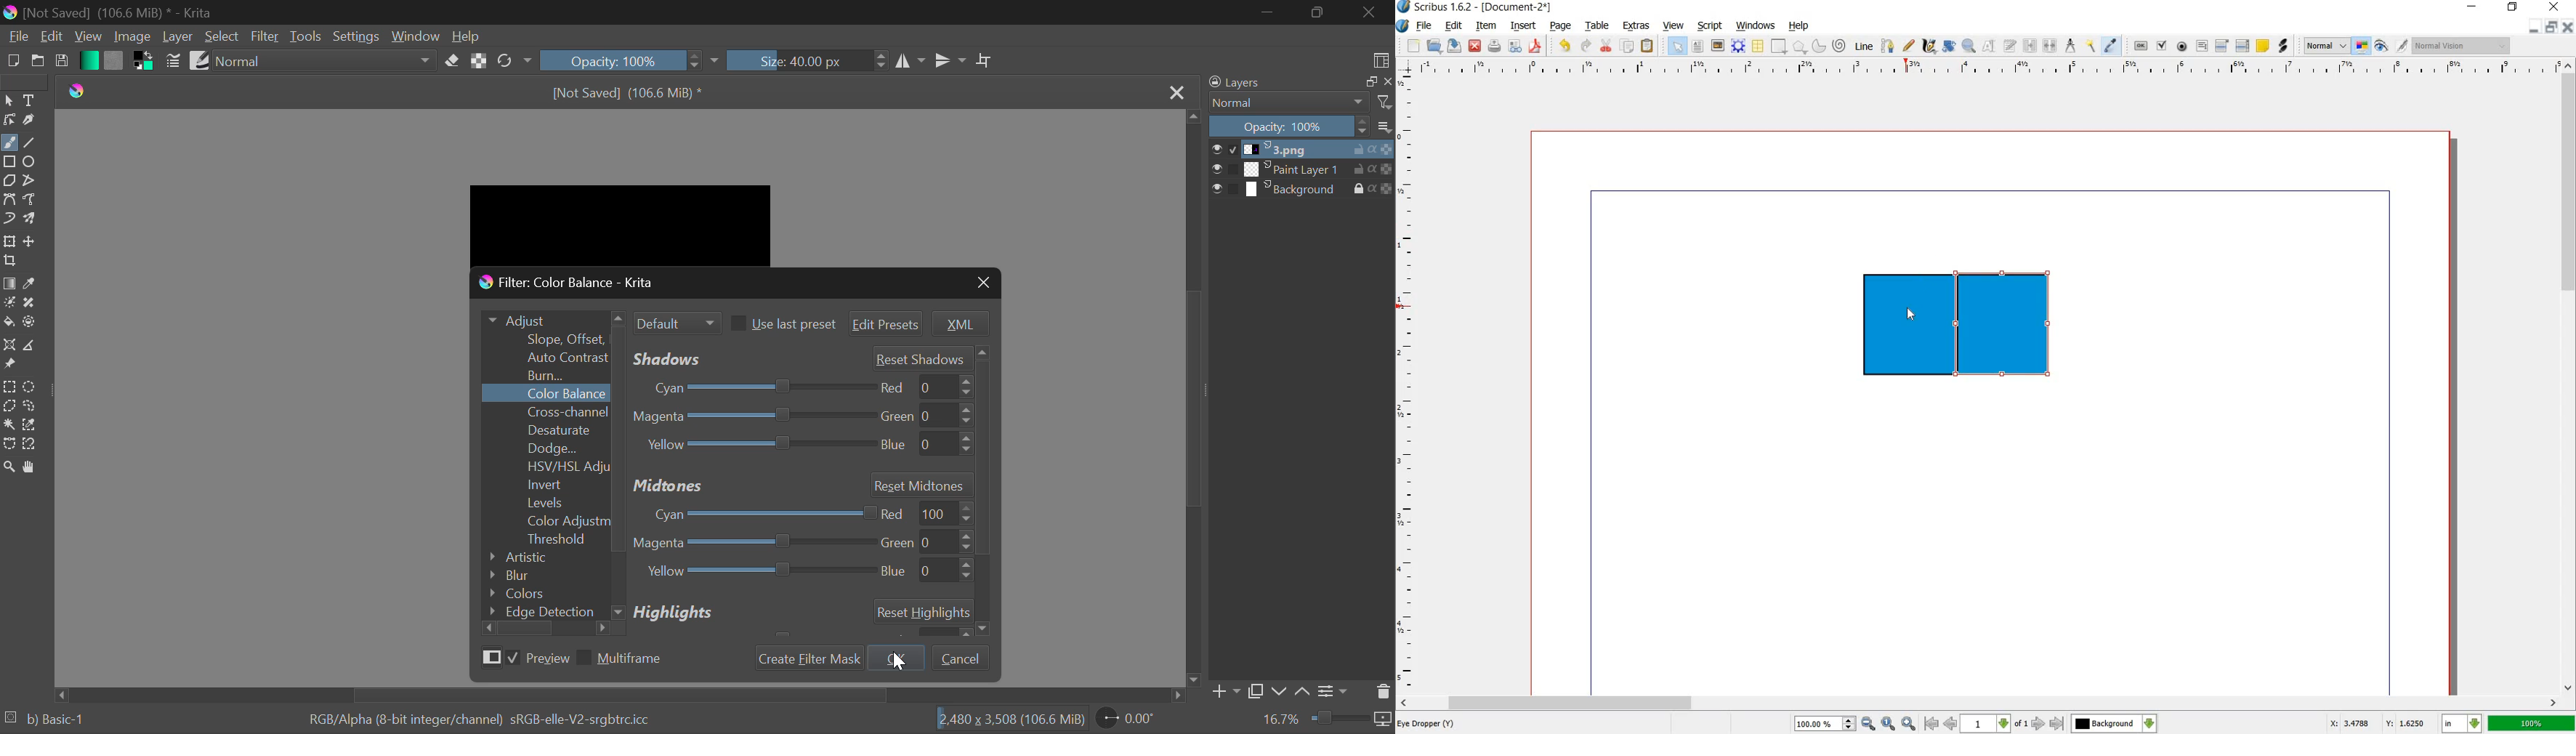  I want to click on HSV/HSL Adjustment, so click(546, 466).